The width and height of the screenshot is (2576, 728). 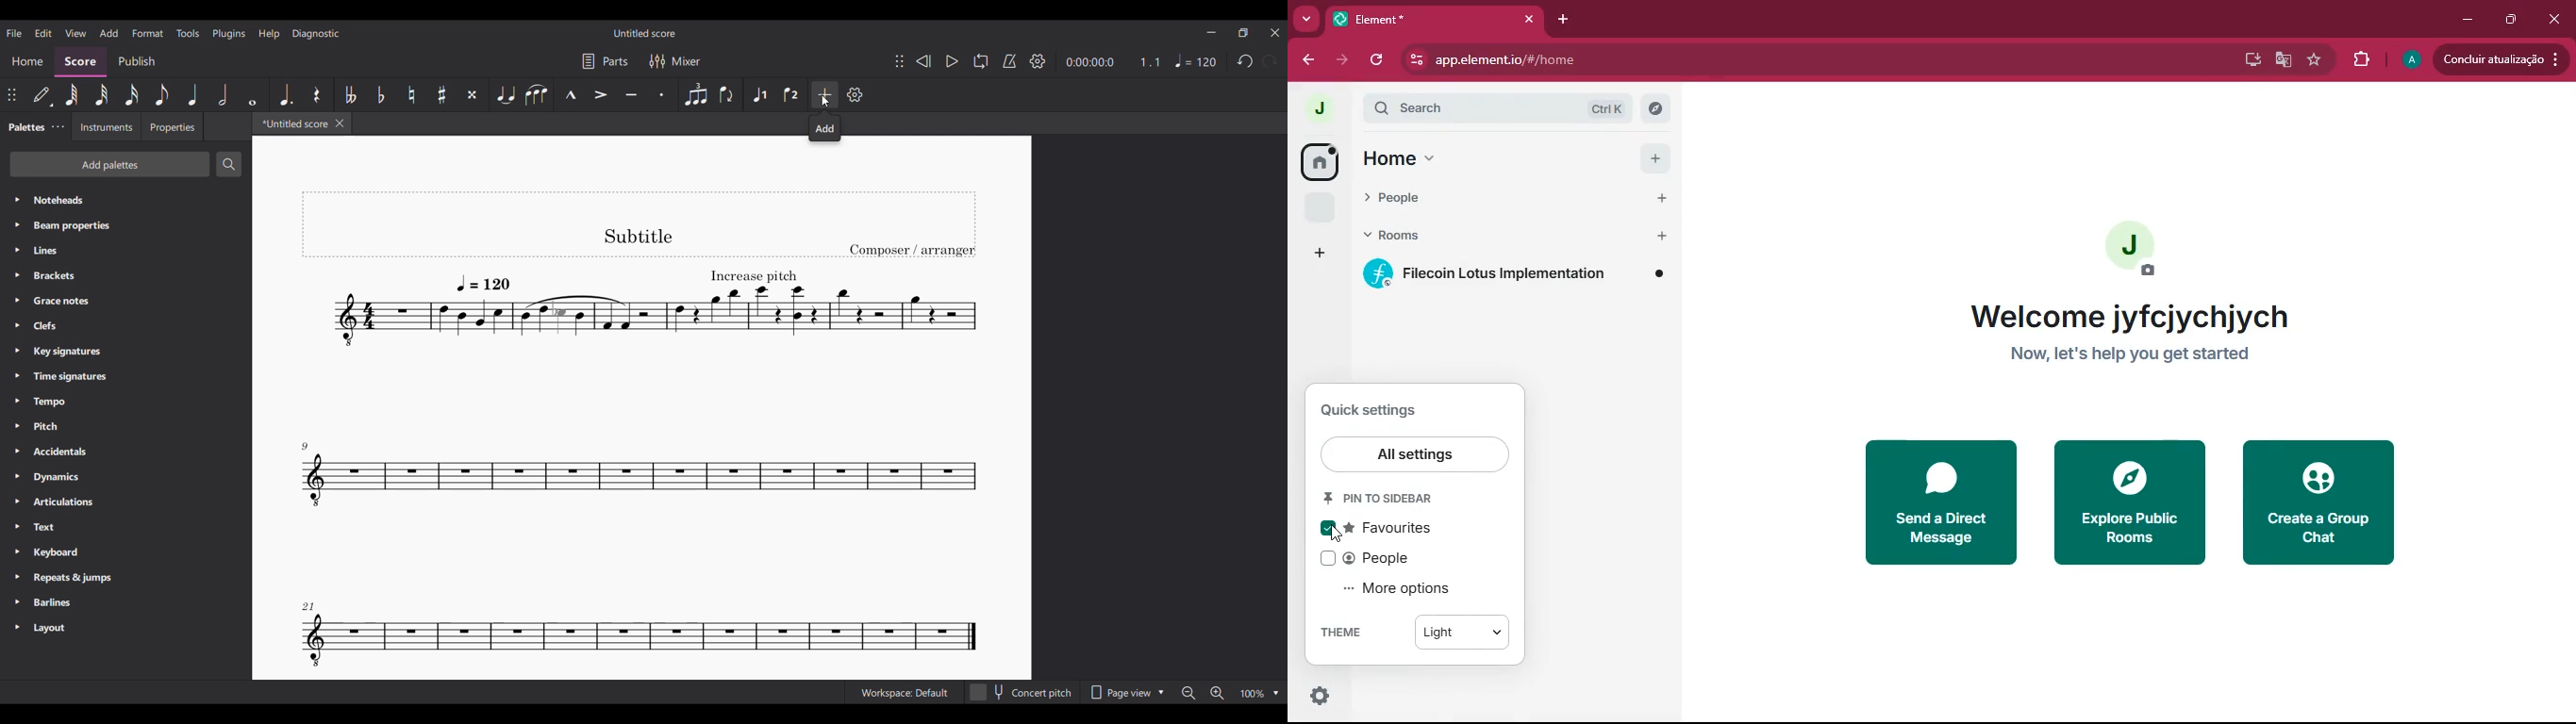 What do you see at coordinates (188, 33) in the screenshot?
I see `Tools menu` at bounding box center [188, 33].